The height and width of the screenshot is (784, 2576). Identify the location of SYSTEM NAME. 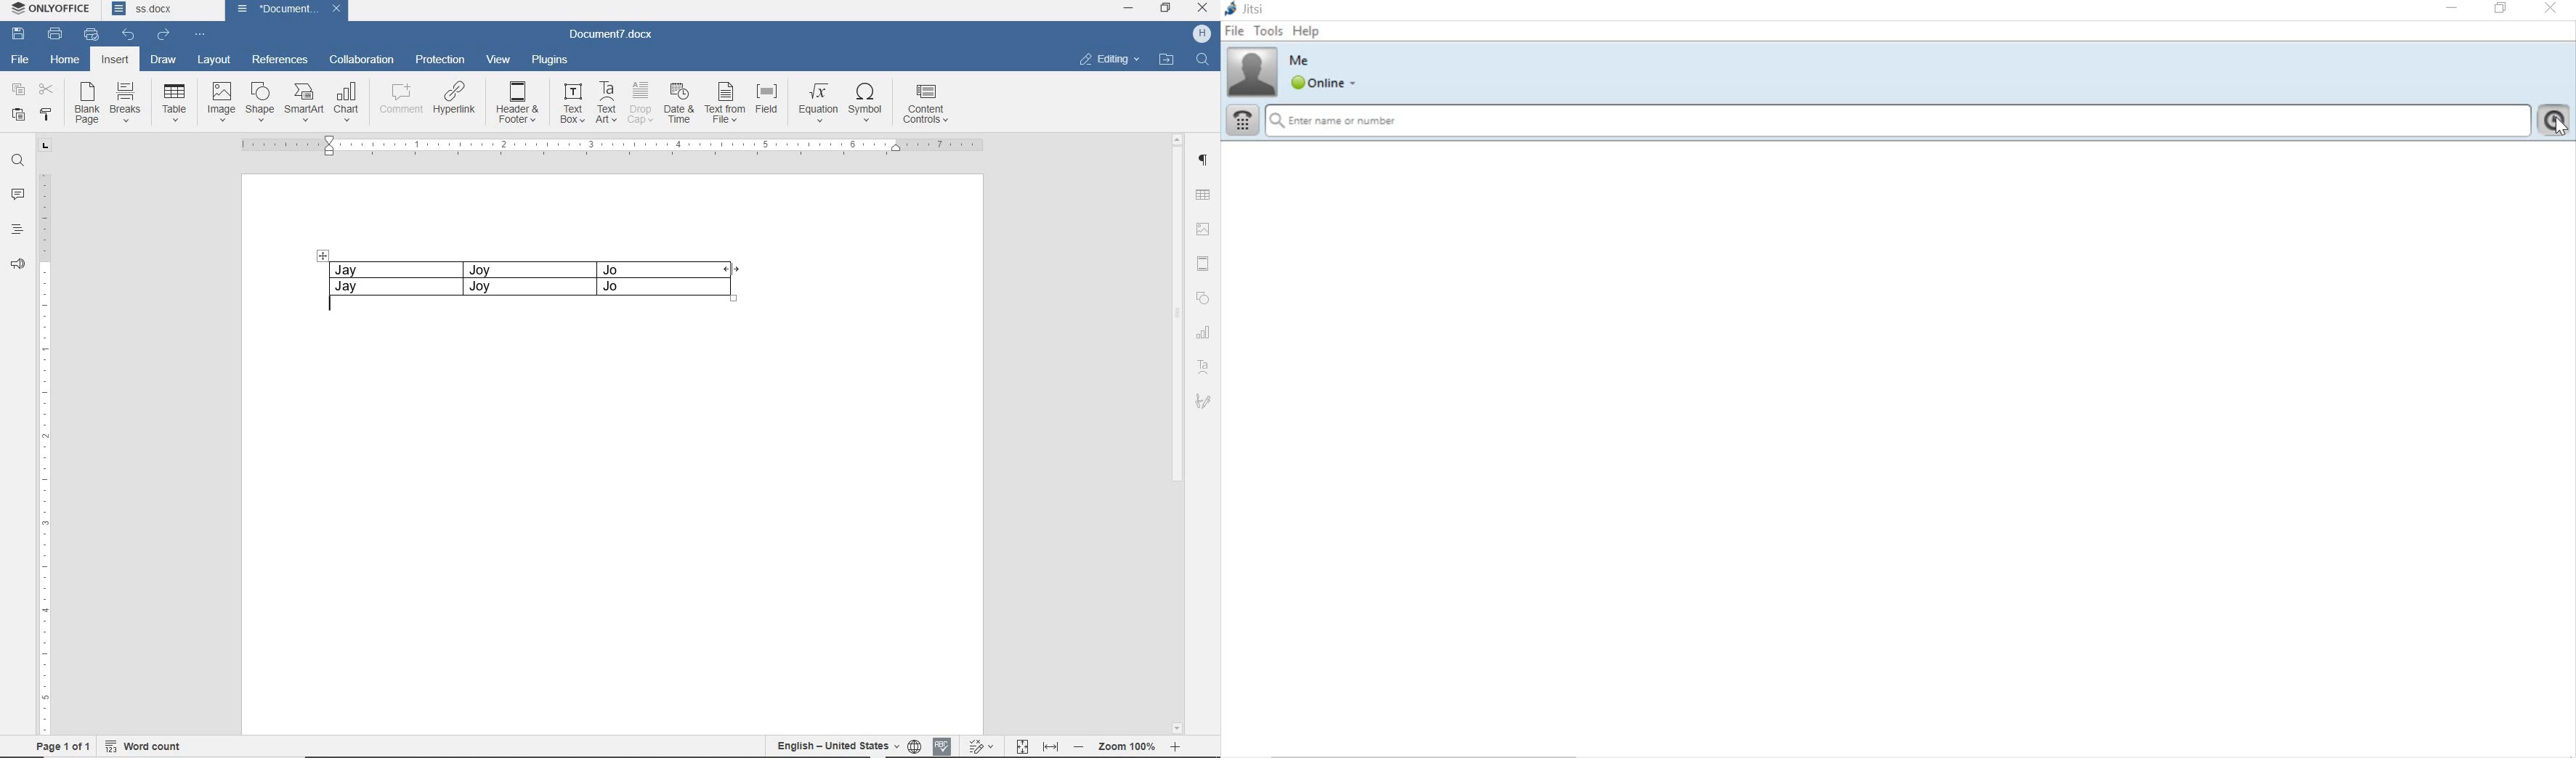
(54, 10).